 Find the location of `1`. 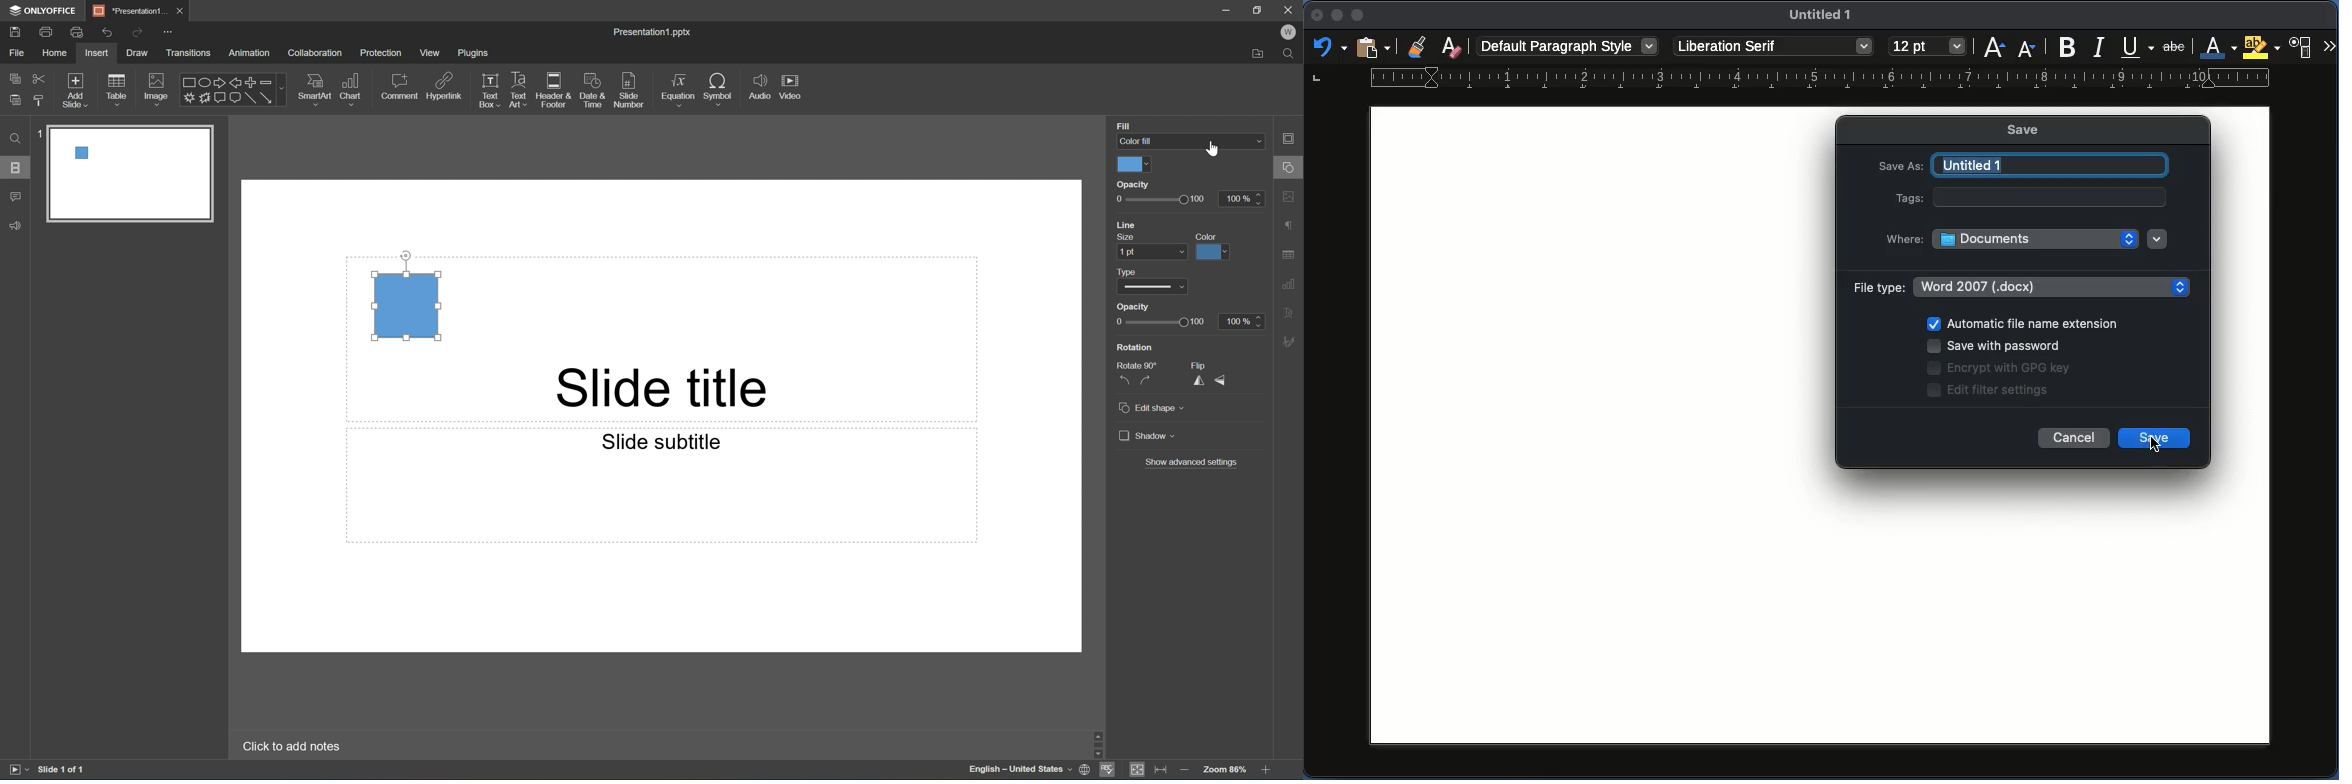

1 is located at coordinates (40, 134).